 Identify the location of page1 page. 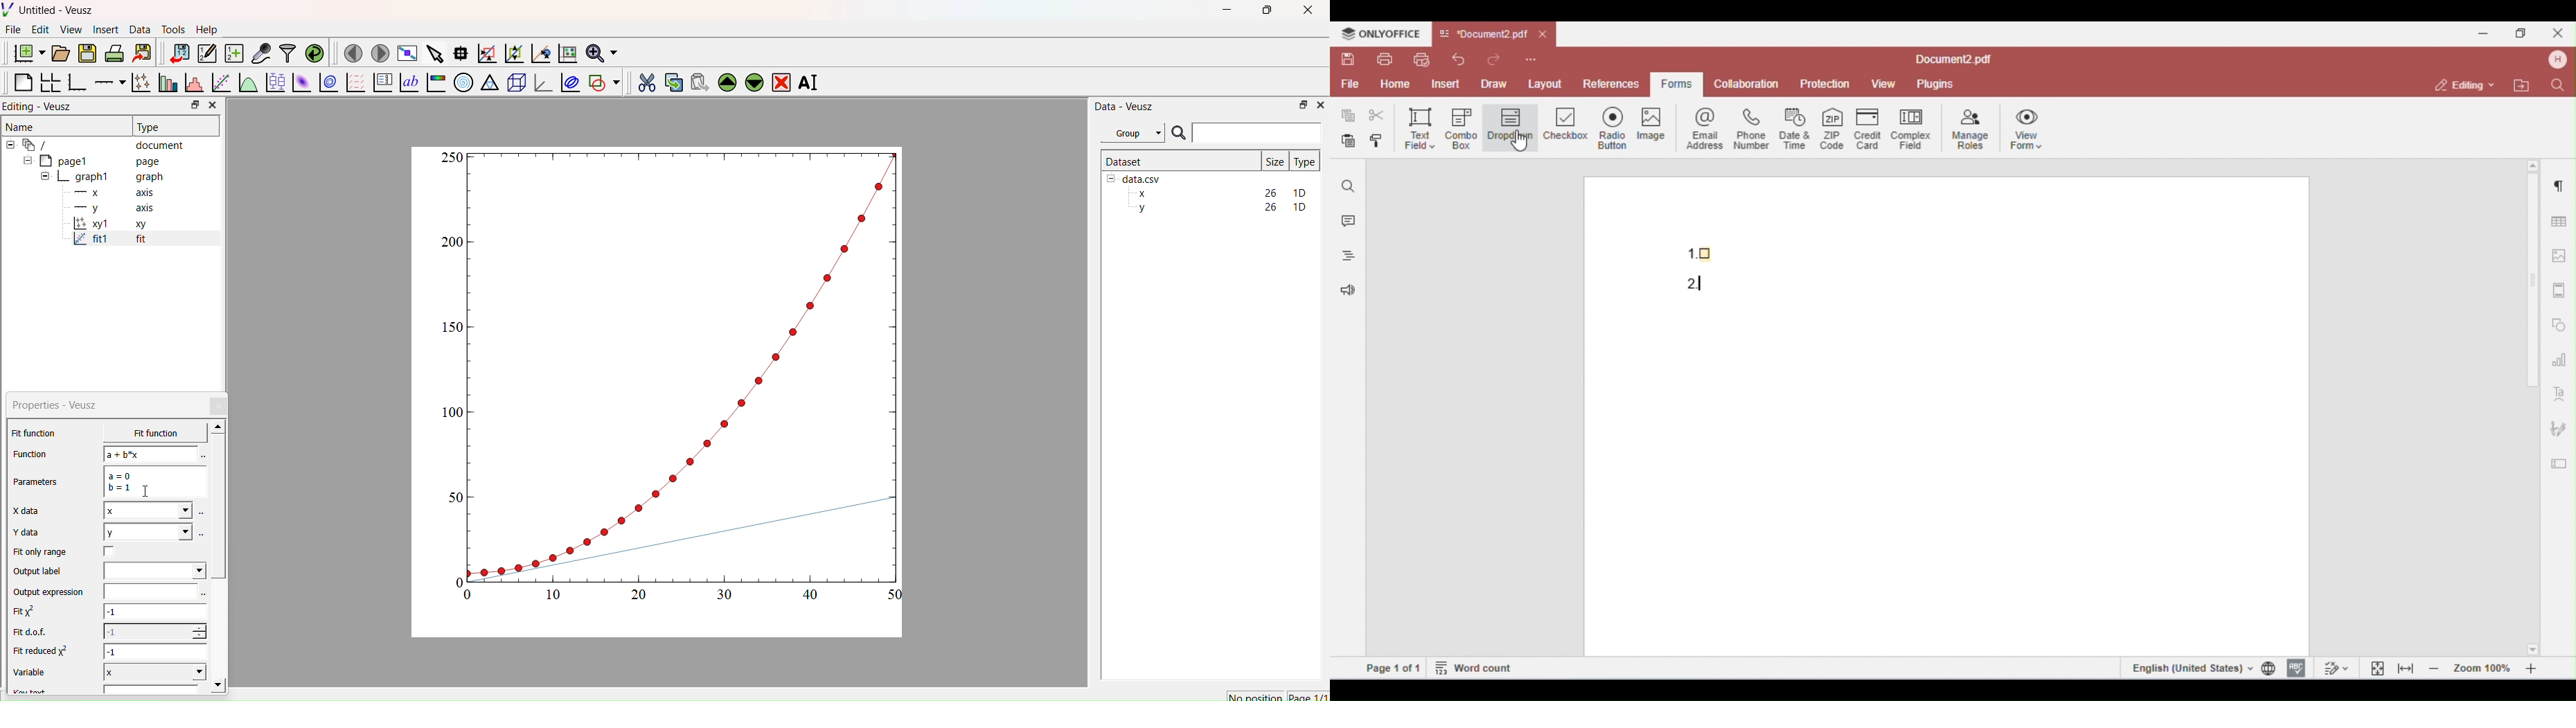
(92, 160).